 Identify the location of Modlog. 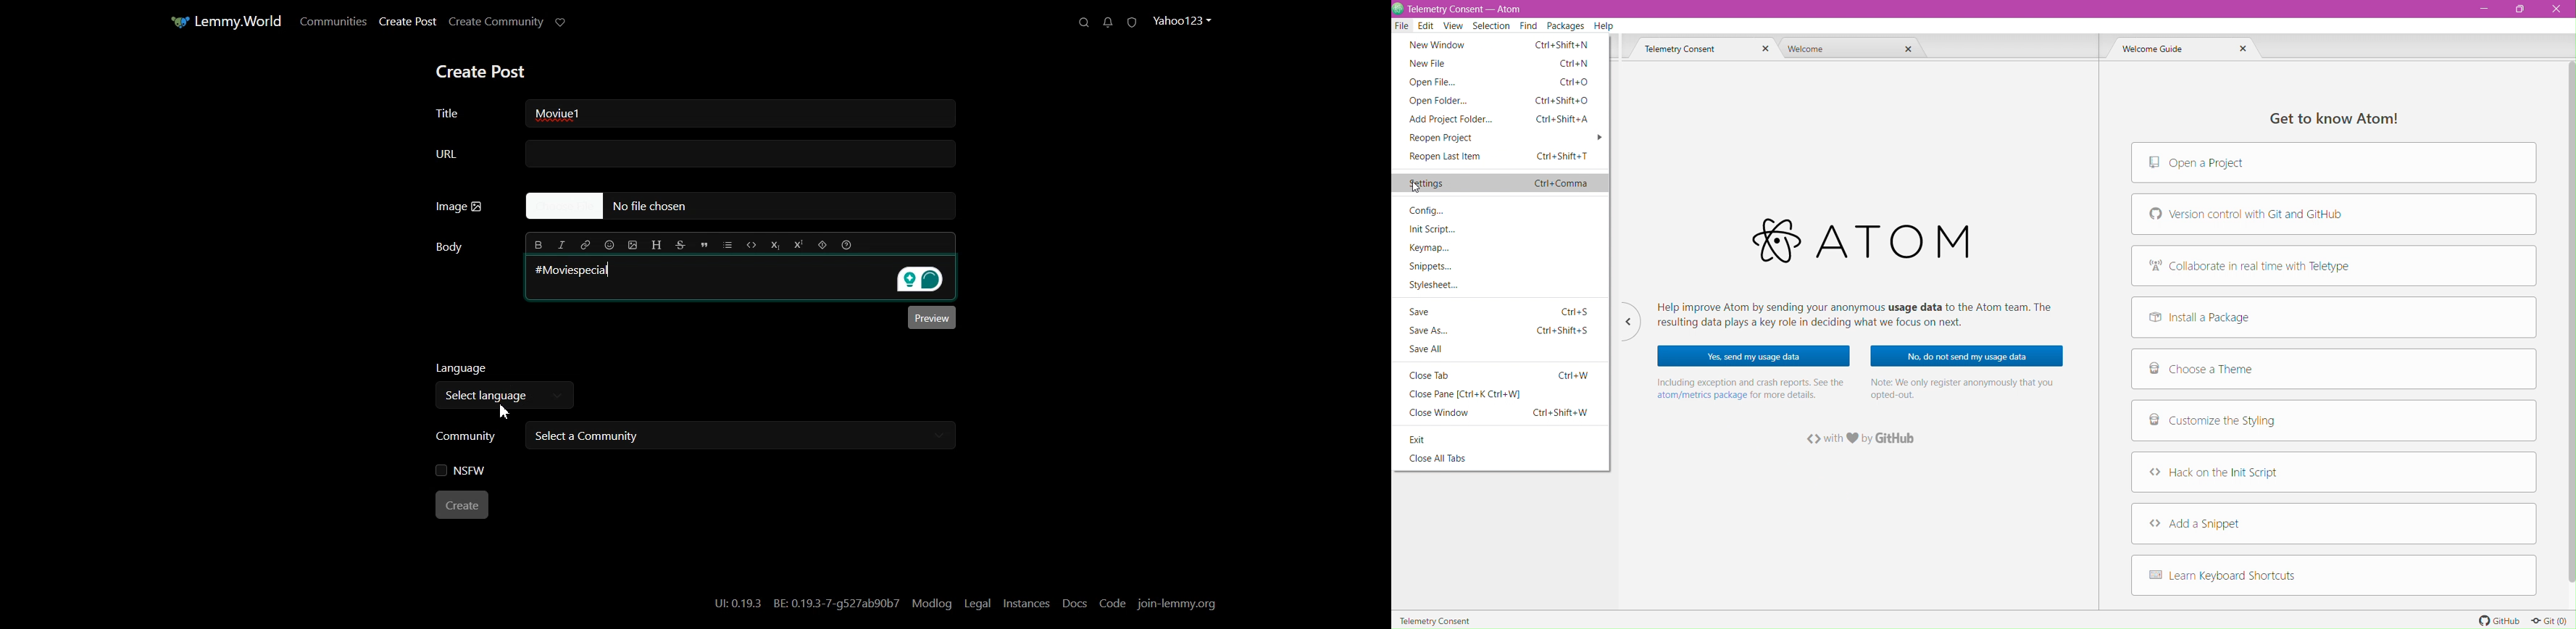
(933, 604).